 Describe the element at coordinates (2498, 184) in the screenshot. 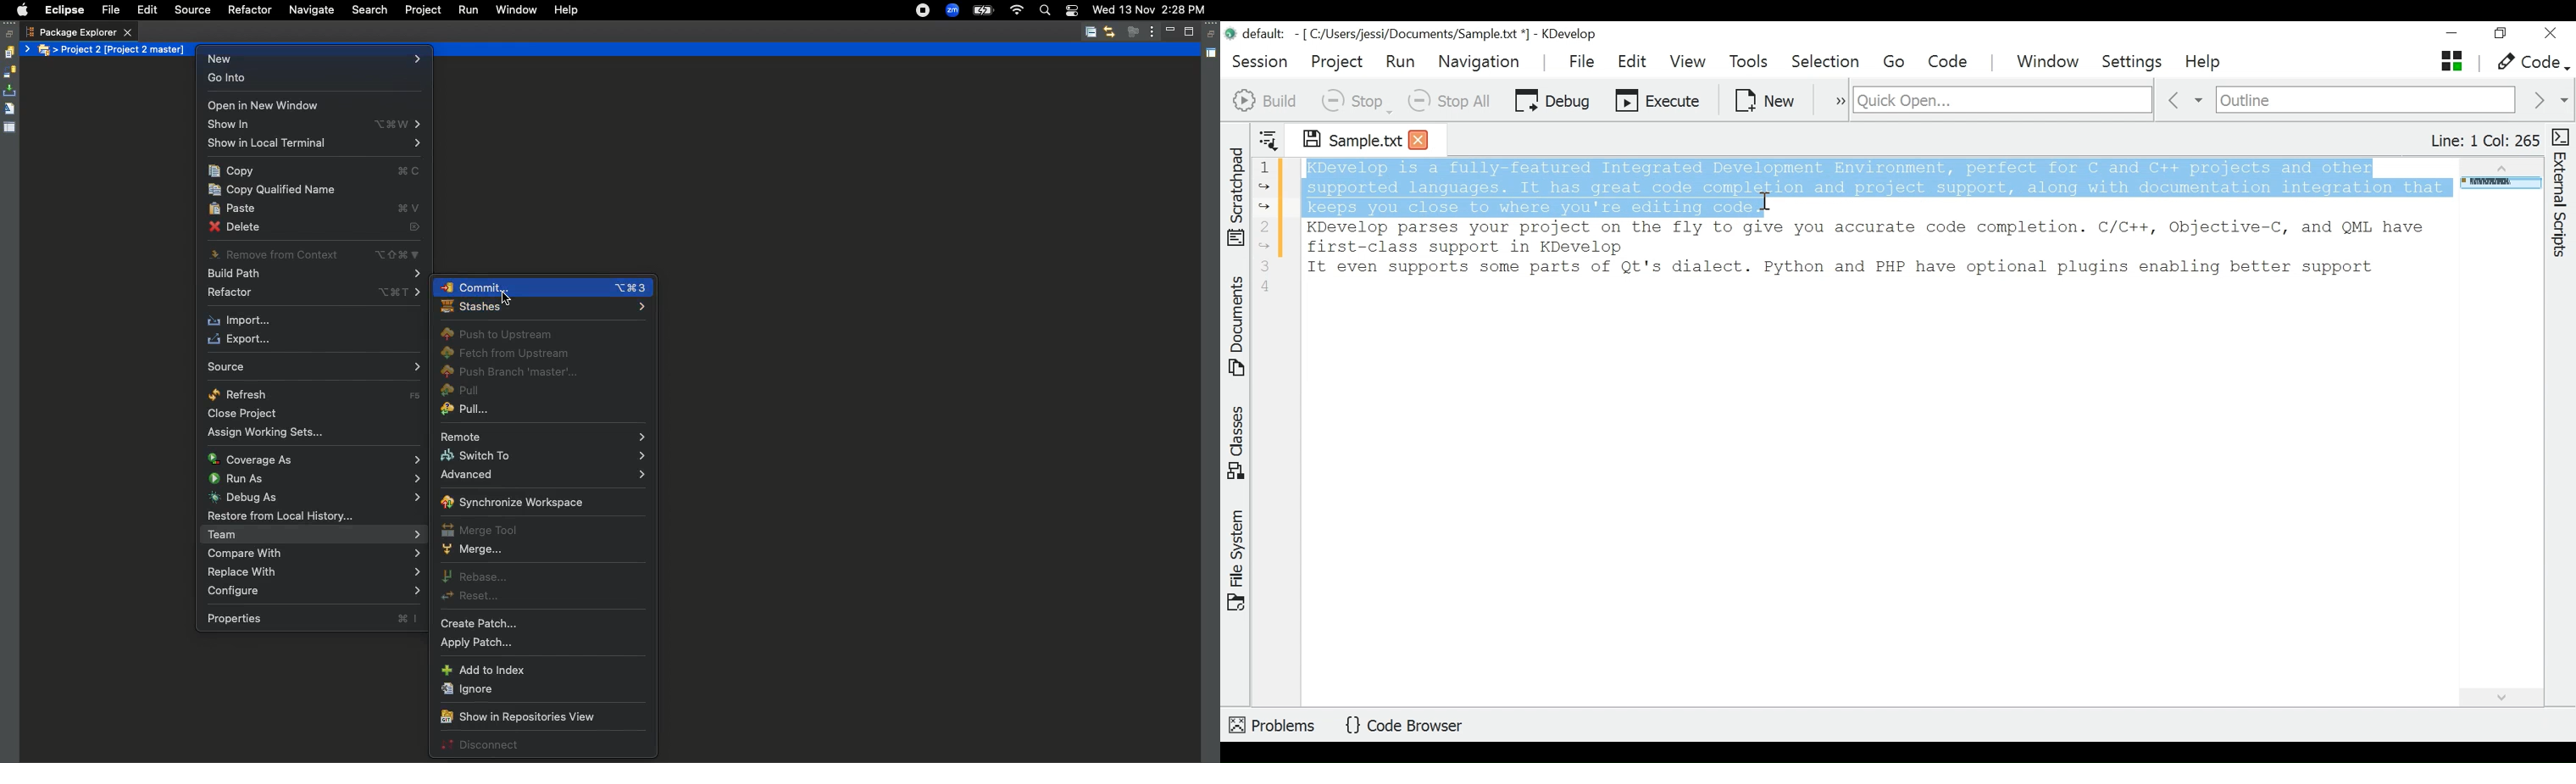

I see `Page Overview` at that location.